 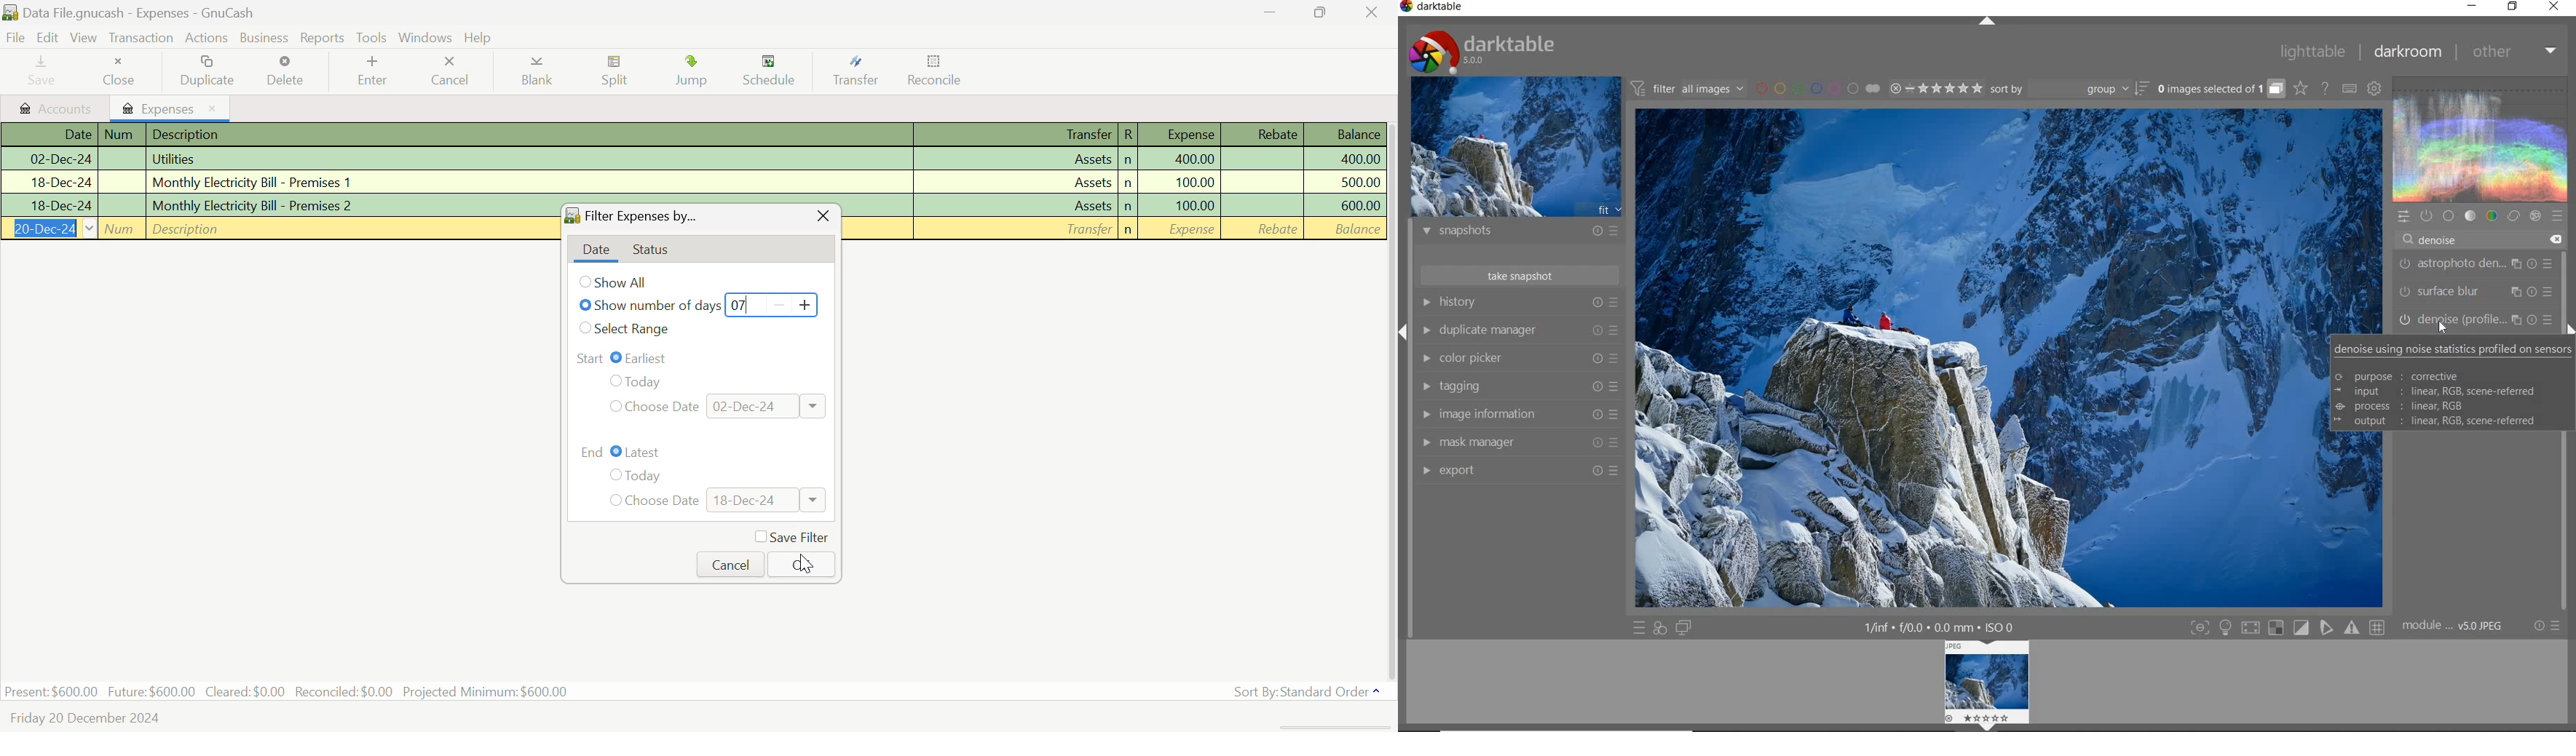 I want to click on delete, so click(x=2555, y=240).